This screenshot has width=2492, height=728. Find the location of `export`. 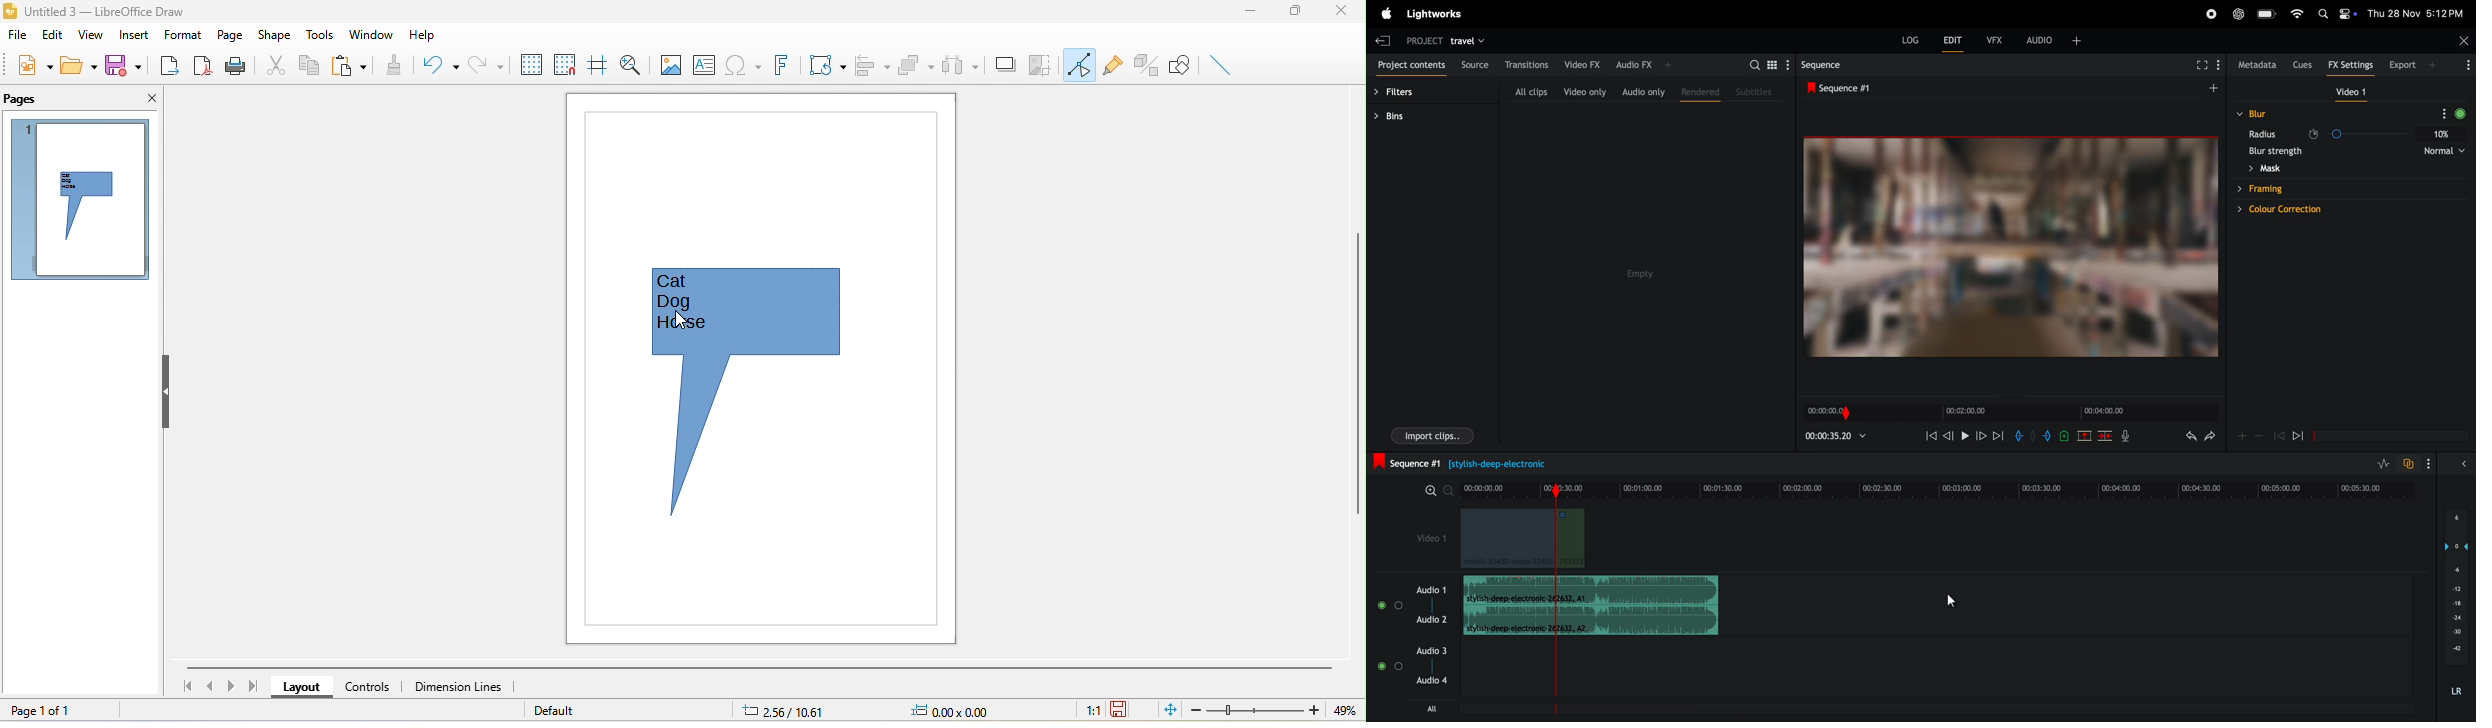

export is located at coordinates (2408, 65).